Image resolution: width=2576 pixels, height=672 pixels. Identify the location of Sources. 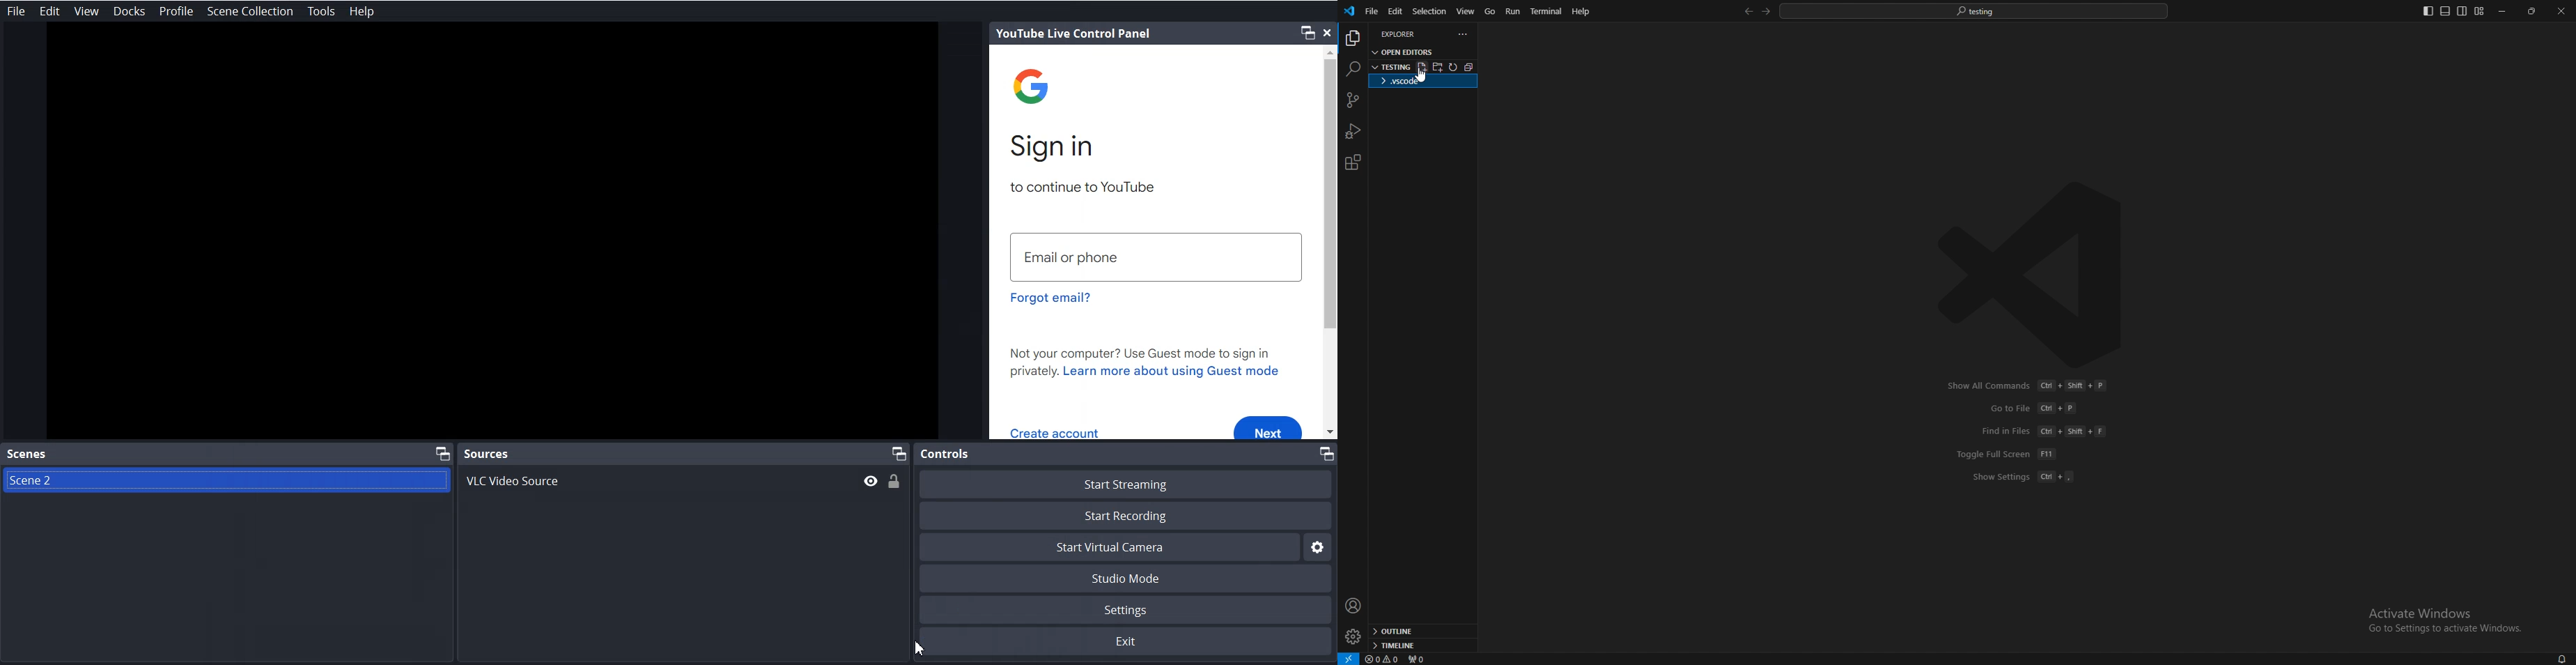
(486, 453).